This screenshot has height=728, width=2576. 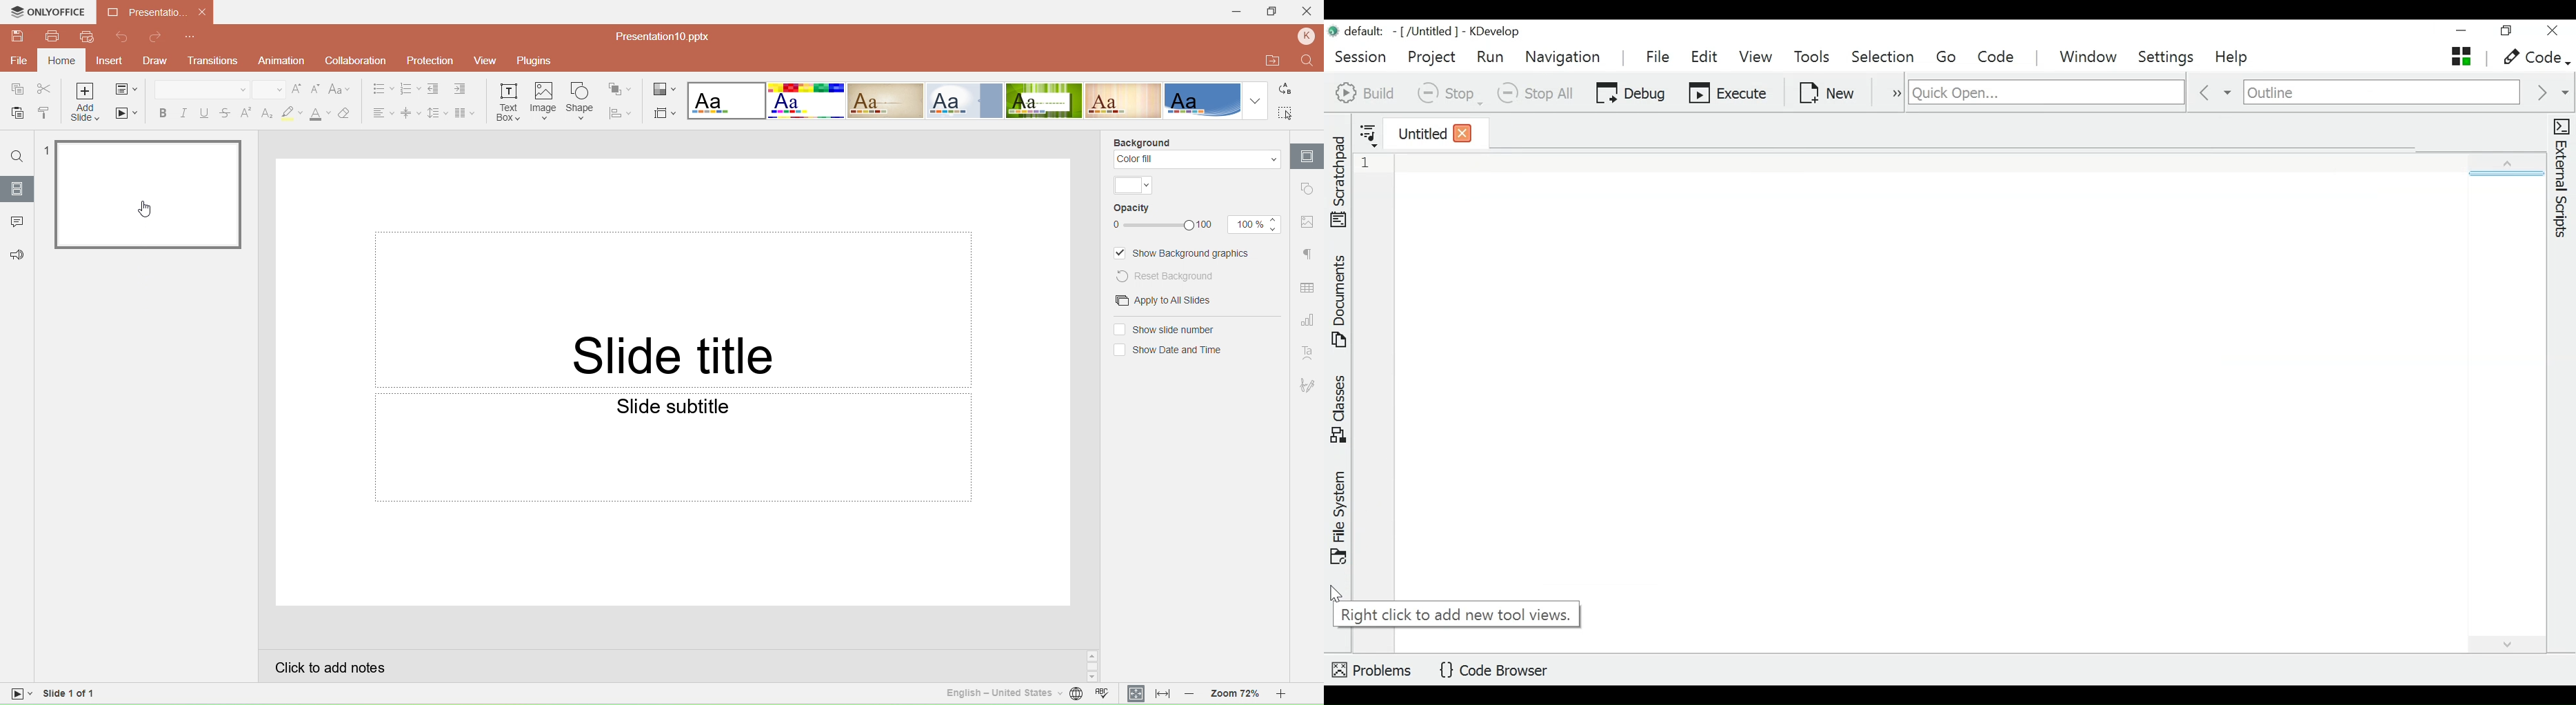 What do you see at coordinates (2045, 92) in the screenshot?
I see `search for files, classes, functions and more` at bounding box center [2045, 92].